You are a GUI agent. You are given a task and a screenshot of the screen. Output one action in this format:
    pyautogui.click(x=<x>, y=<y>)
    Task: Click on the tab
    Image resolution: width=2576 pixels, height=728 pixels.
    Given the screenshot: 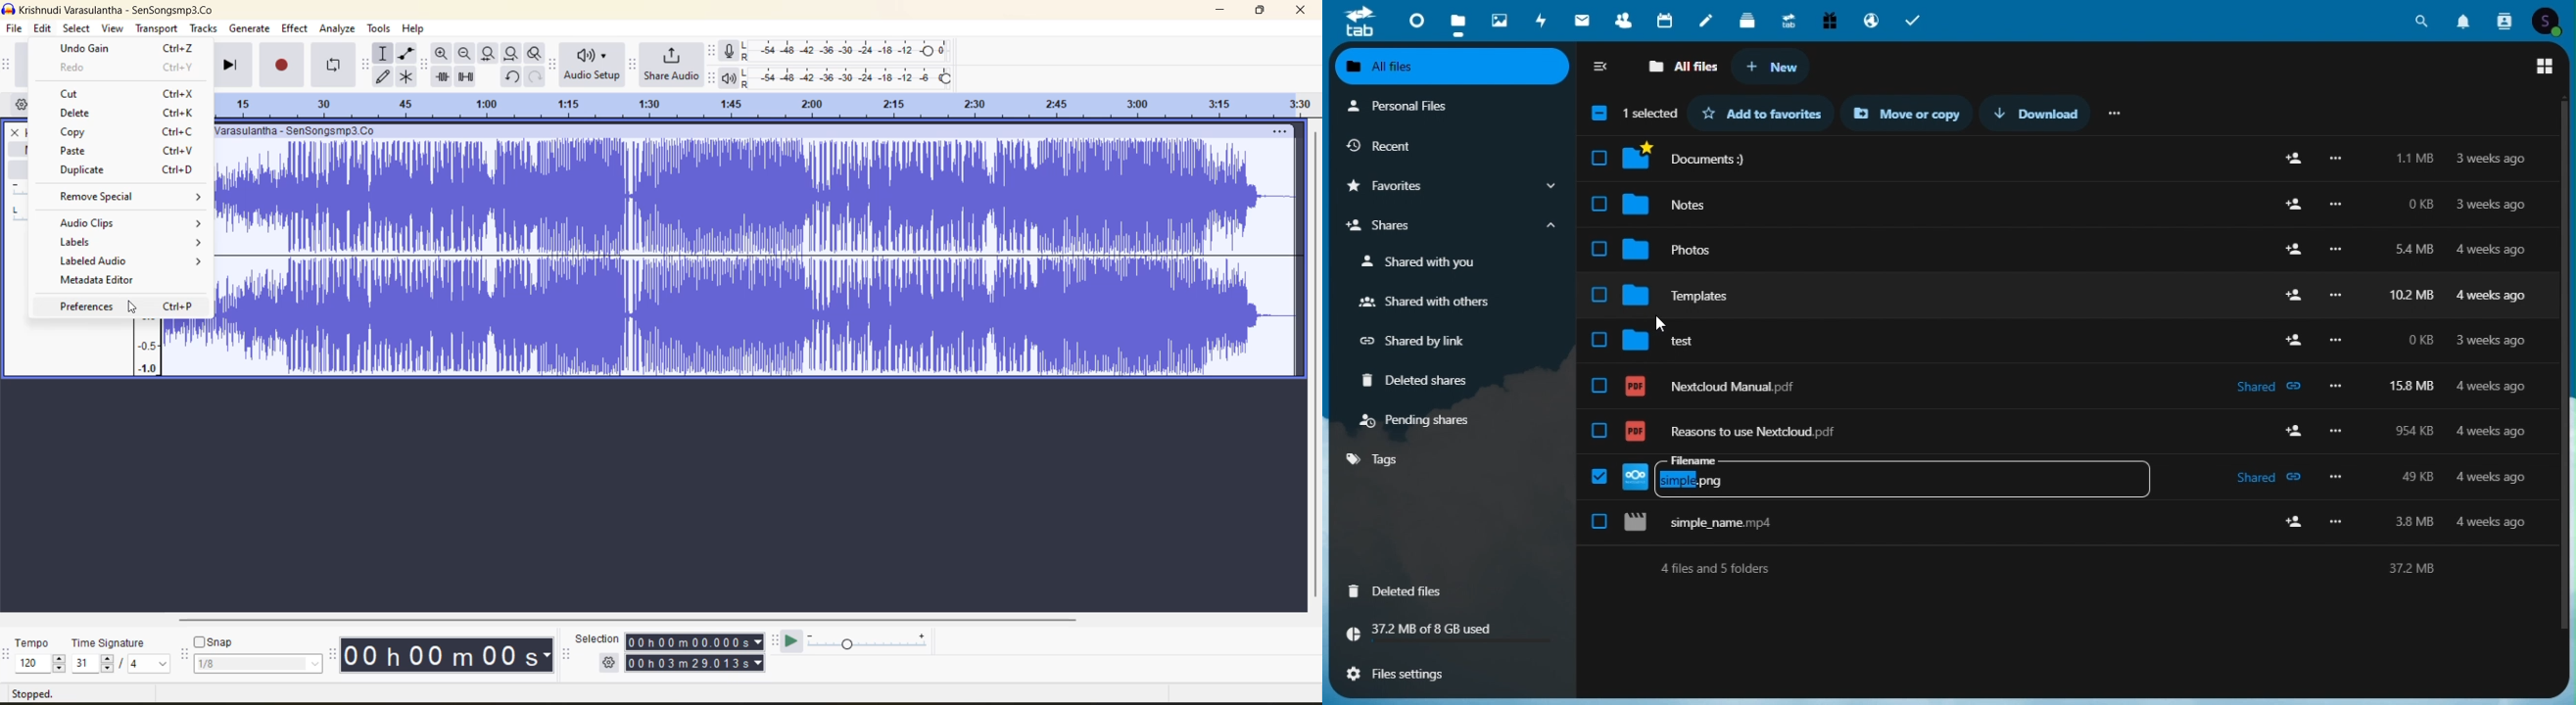 What is the action you would take?
    pyautogui.click(x=1352, y=21)
    